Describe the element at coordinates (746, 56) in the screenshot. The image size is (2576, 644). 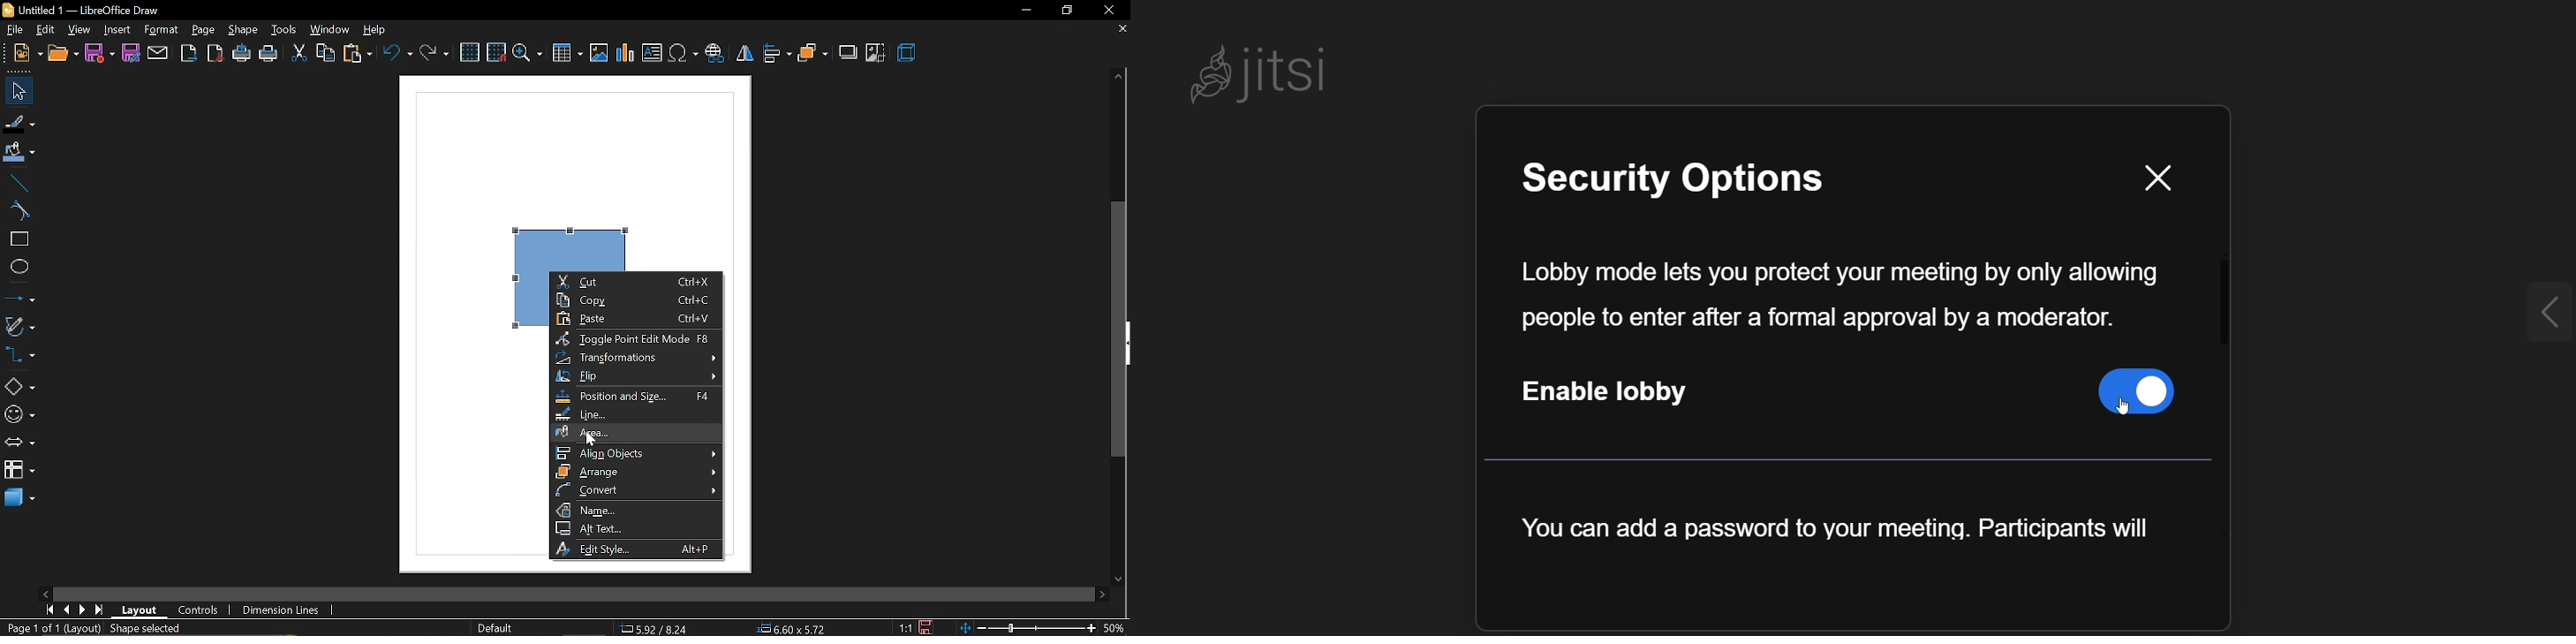
I see `flip` at that location.